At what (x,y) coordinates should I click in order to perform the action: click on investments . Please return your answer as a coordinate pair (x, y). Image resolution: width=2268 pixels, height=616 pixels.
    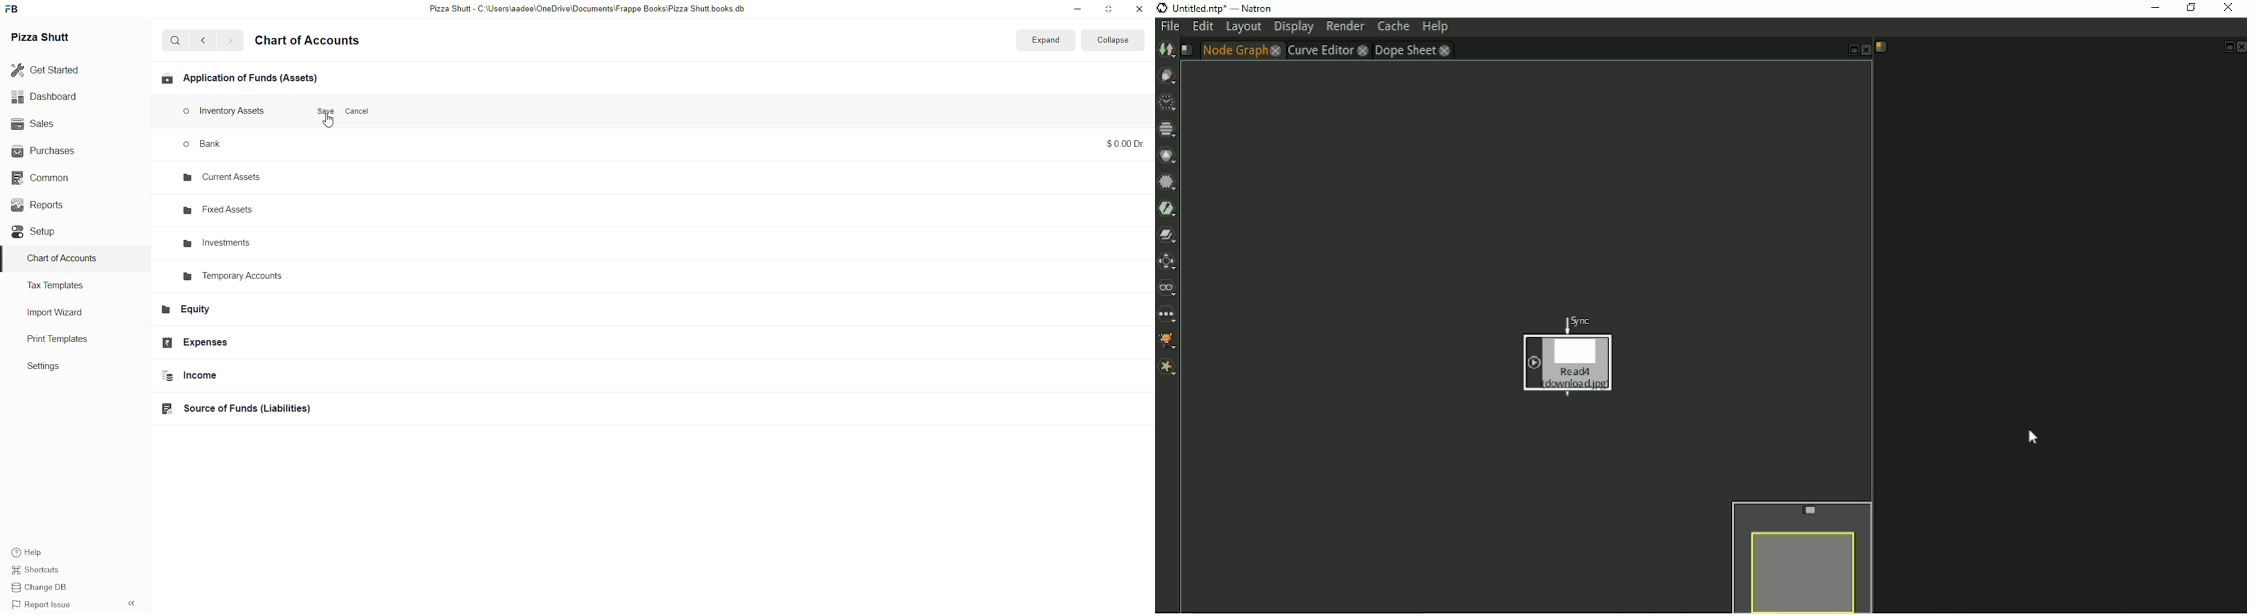
    Looking at the image, I should click on (215, 243).